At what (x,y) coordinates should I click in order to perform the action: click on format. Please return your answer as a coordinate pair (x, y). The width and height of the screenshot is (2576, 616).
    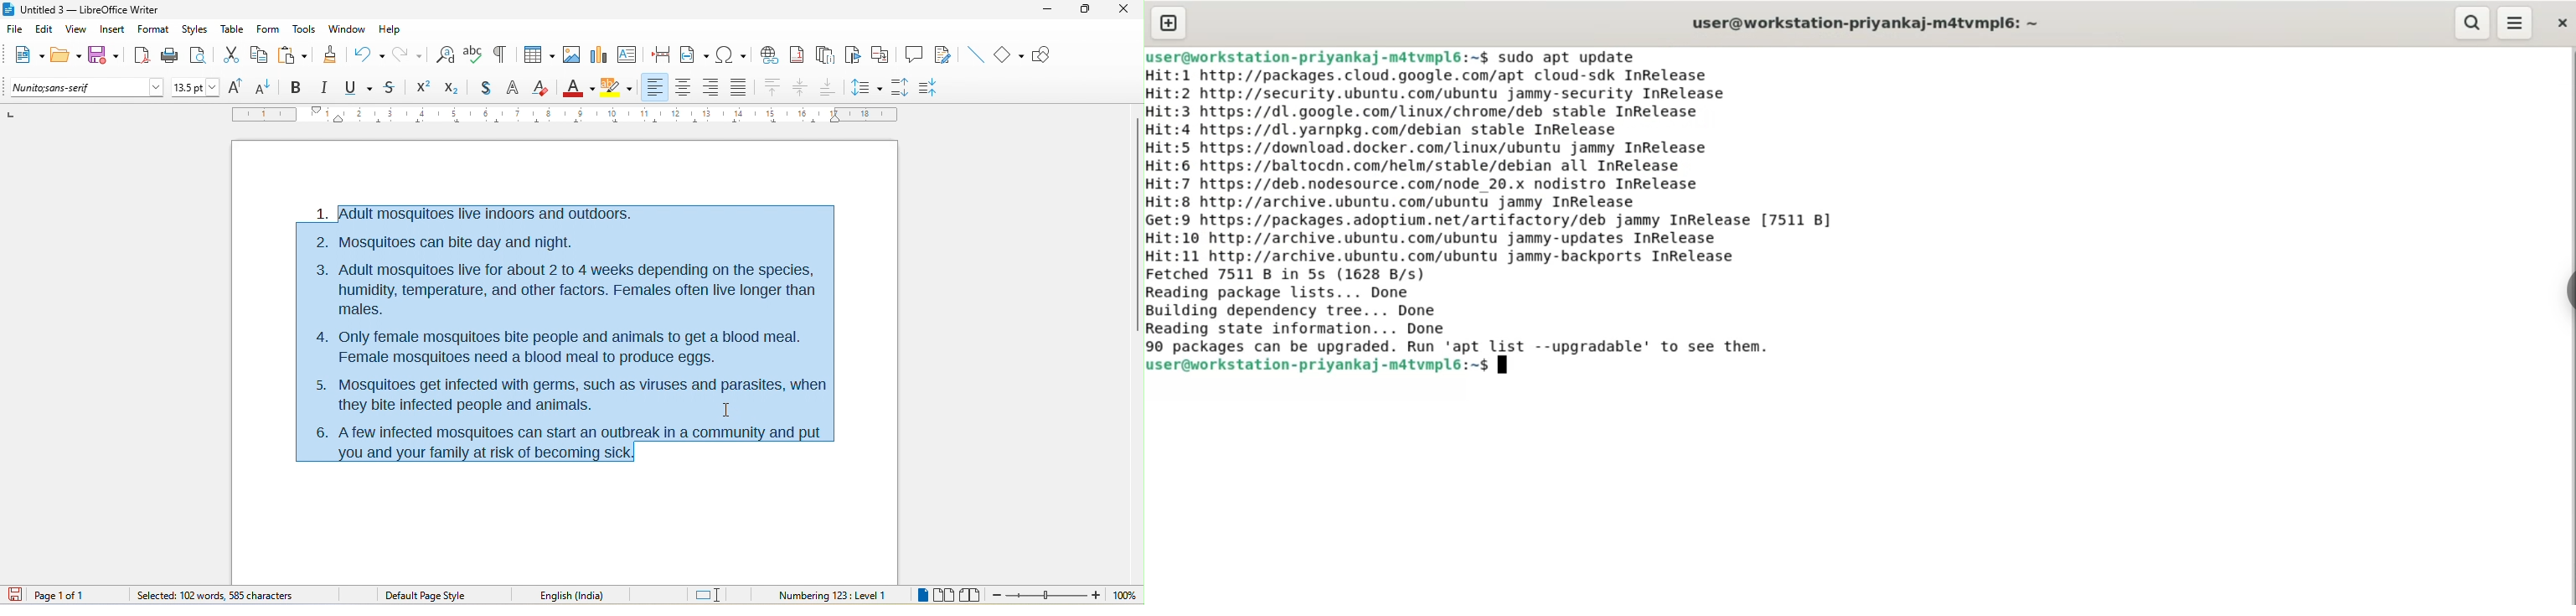
    Looking at the image, I should click on (154, 30).